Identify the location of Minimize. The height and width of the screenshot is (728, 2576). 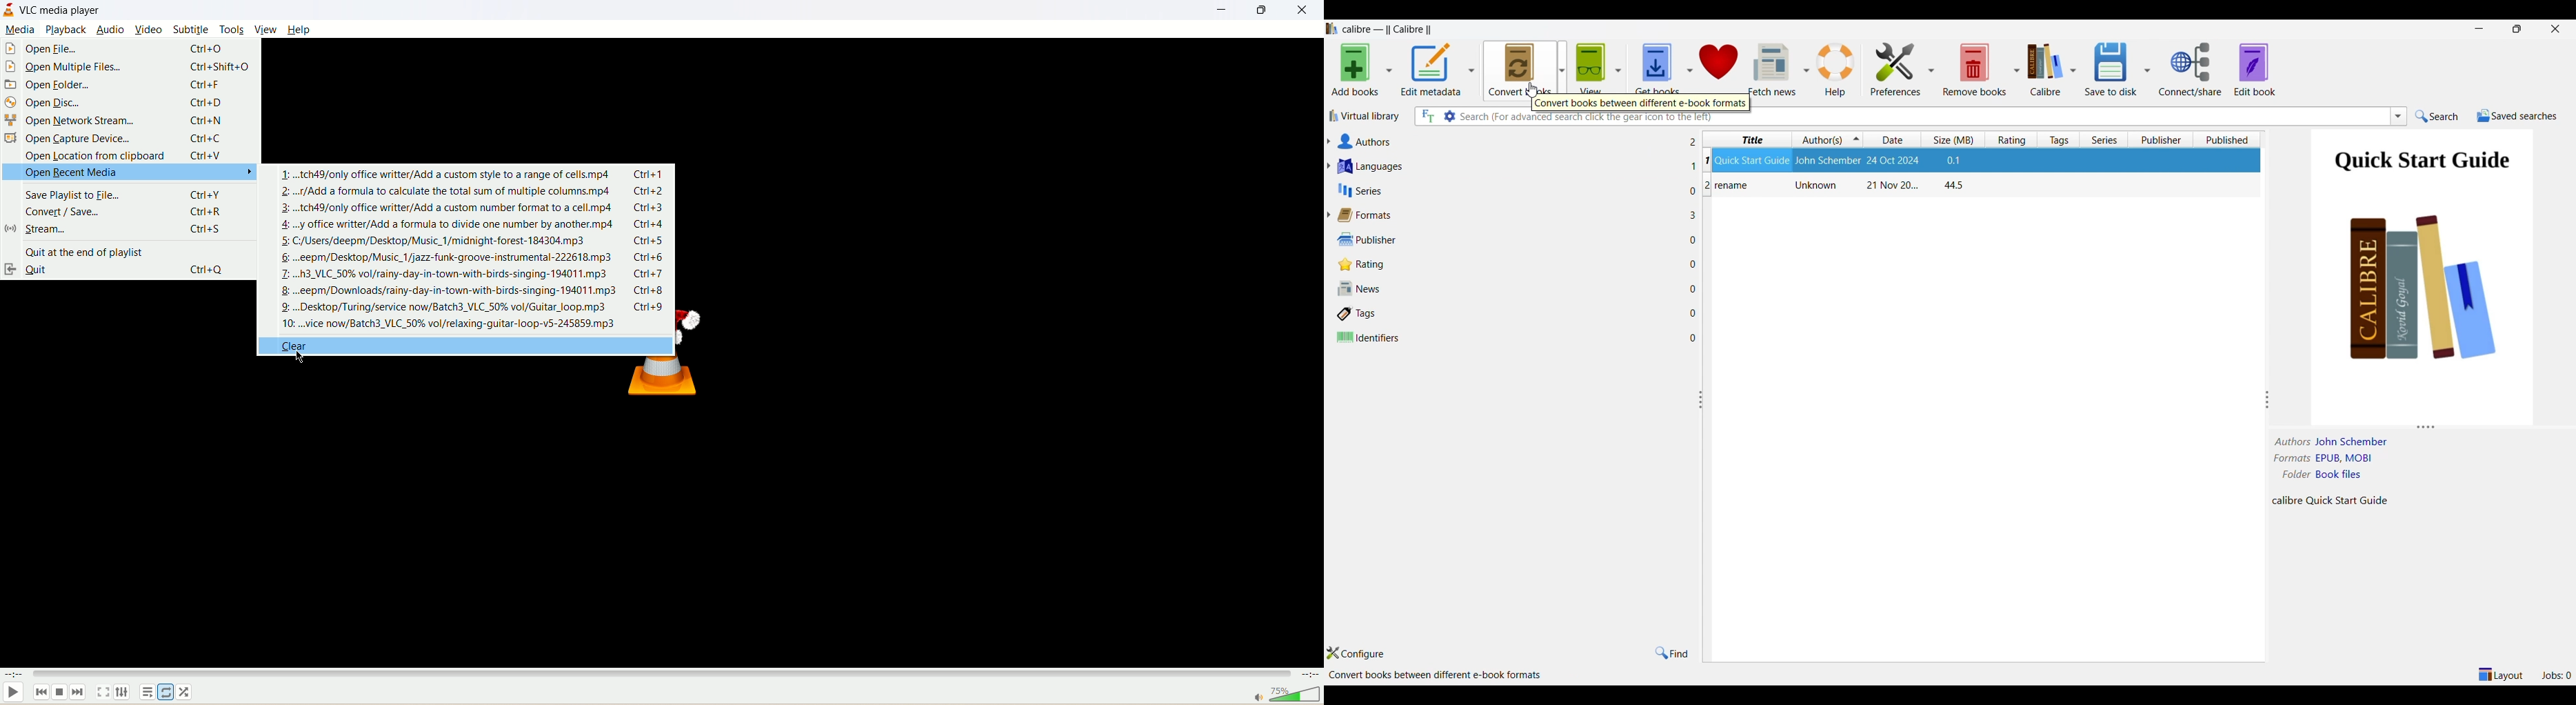
(2479, 29).